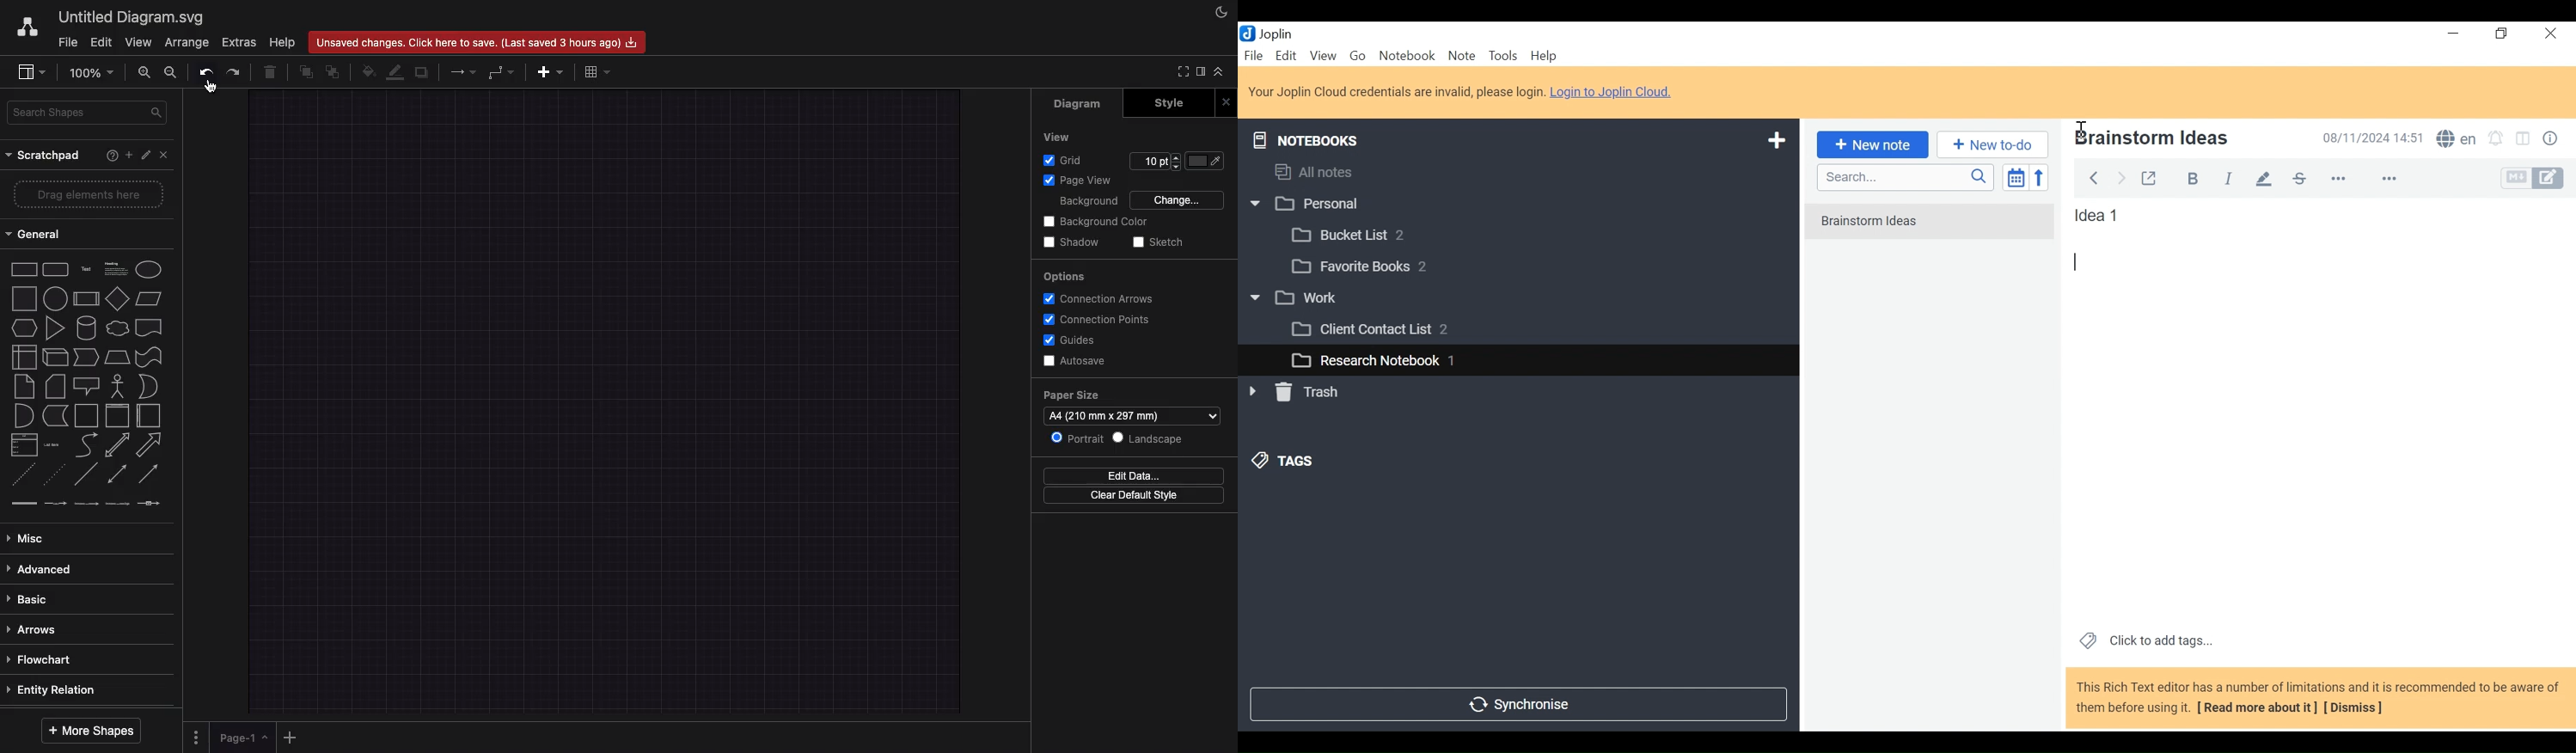 The width and height of the screenshot is (2576, 756). I want to click on Close, so click(1227, 101).